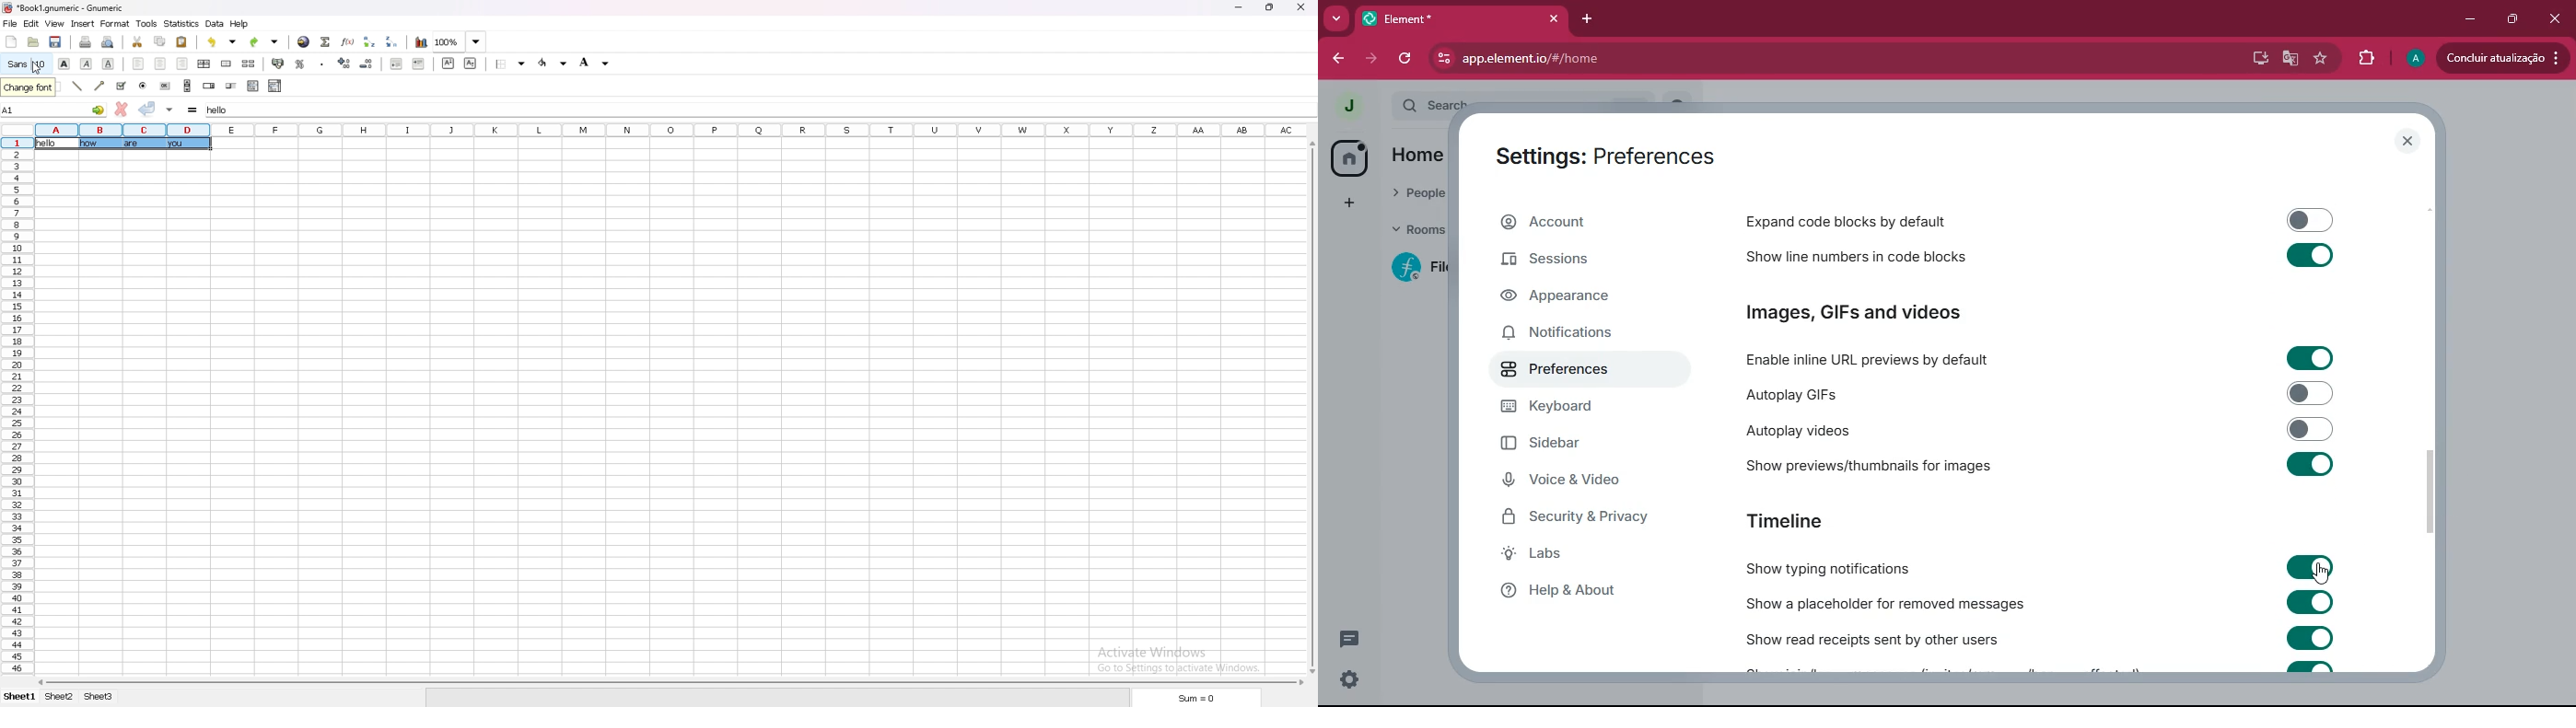 Image resolution: width=2576 pixels, height=728 pixels. What do you see at coordinates (1351, 638) in the screenshot?
I see `threads` at bounding box center [1351, 638].